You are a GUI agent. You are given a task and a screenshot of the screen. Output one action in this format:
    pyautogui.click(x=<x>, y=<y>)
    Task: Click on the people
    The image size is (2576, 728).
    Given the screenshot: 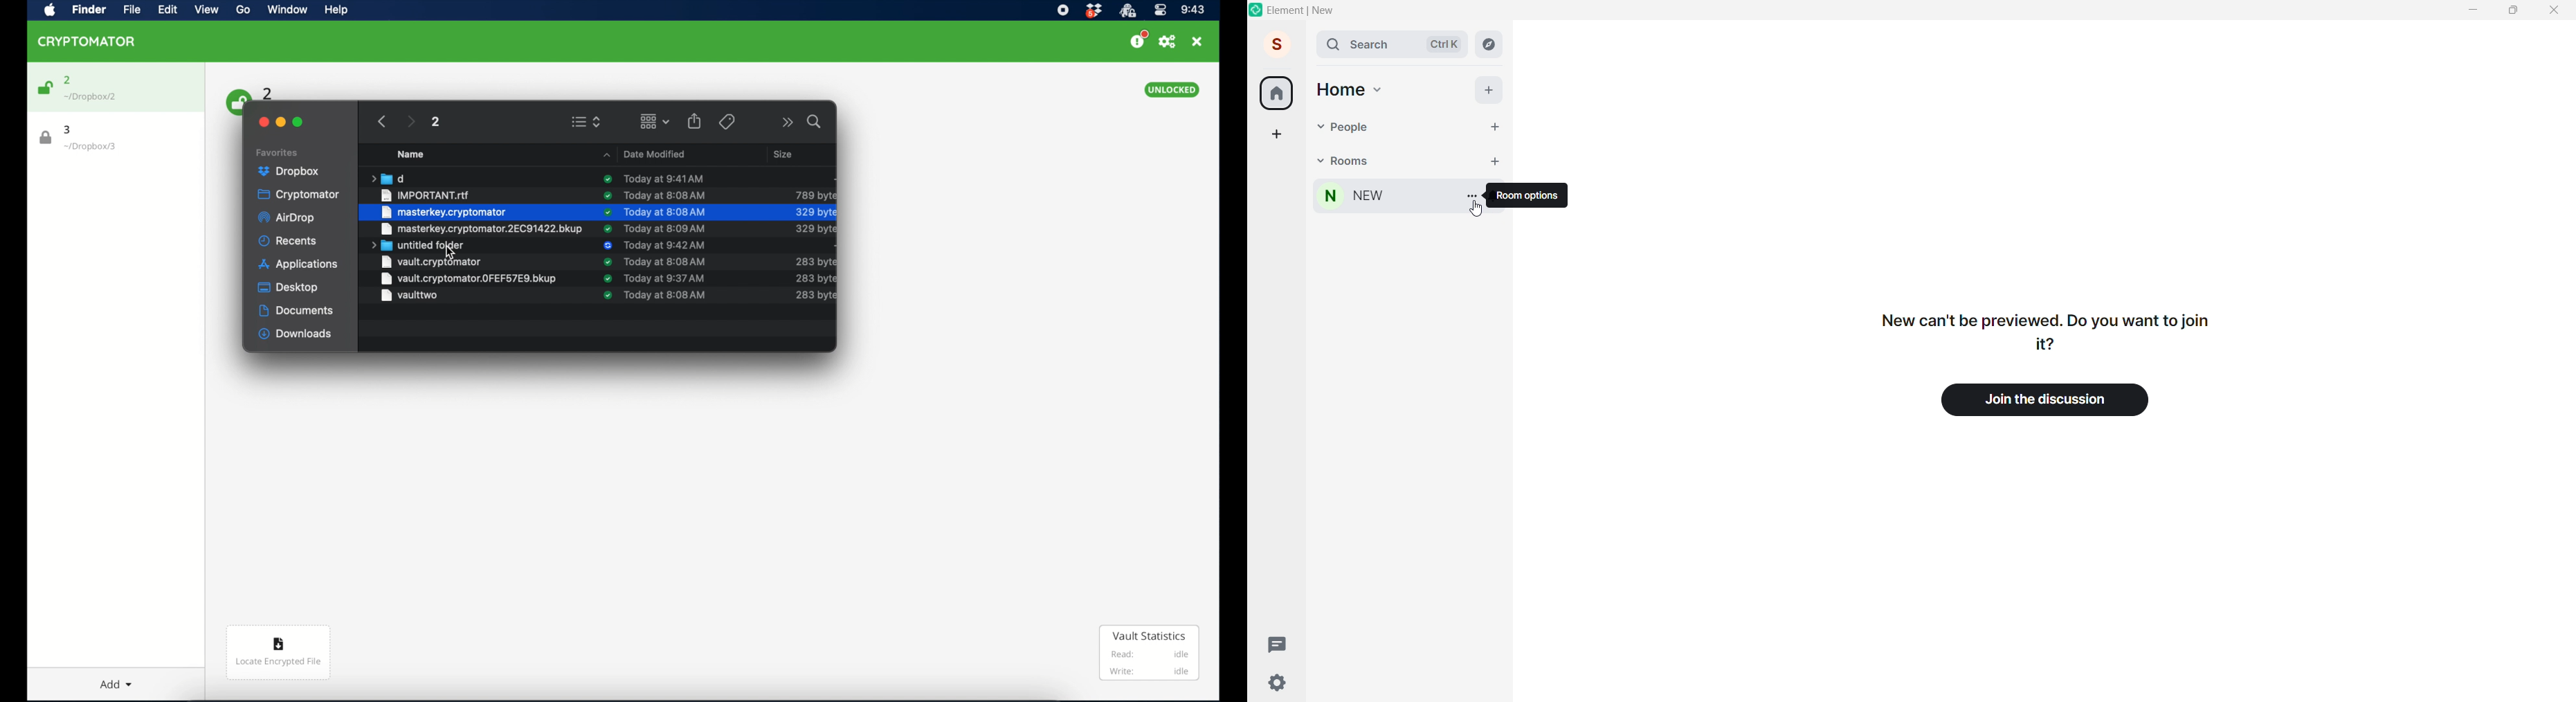 What is the action you would take?
    pyautogui.click(x=1340, y=127)
    